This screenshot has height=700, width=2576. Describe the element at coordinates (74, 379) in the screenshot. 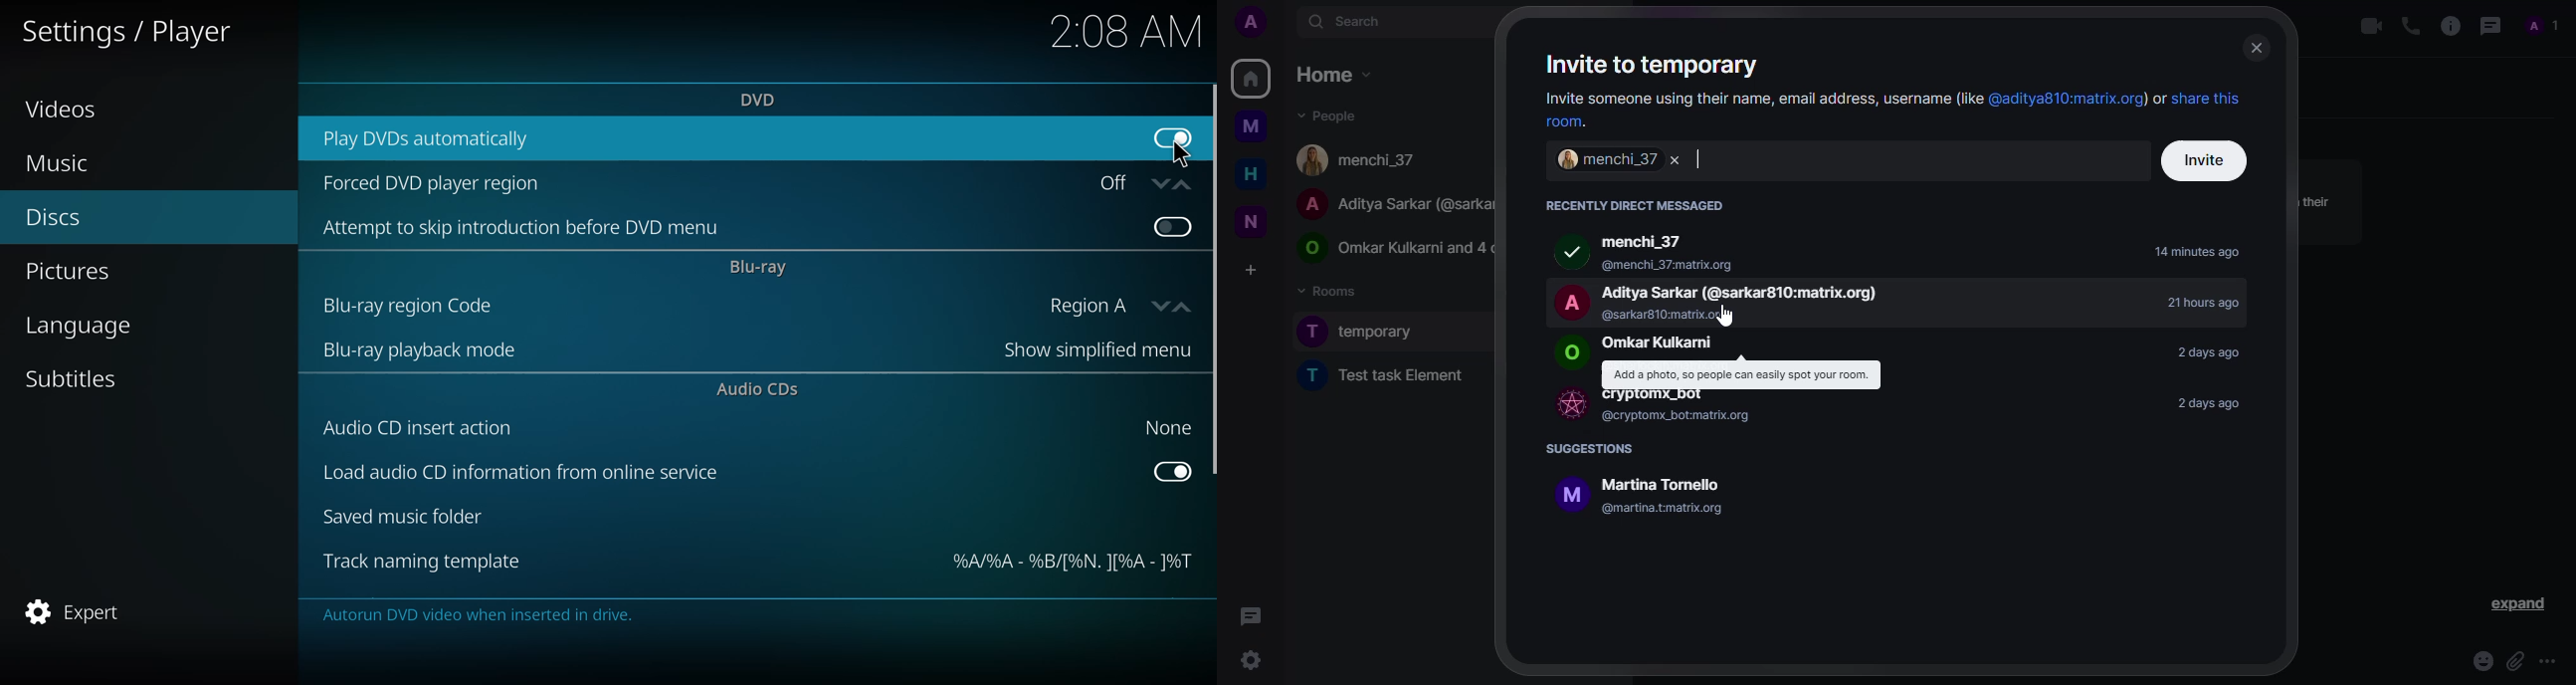

I see `subtitles` at that location.